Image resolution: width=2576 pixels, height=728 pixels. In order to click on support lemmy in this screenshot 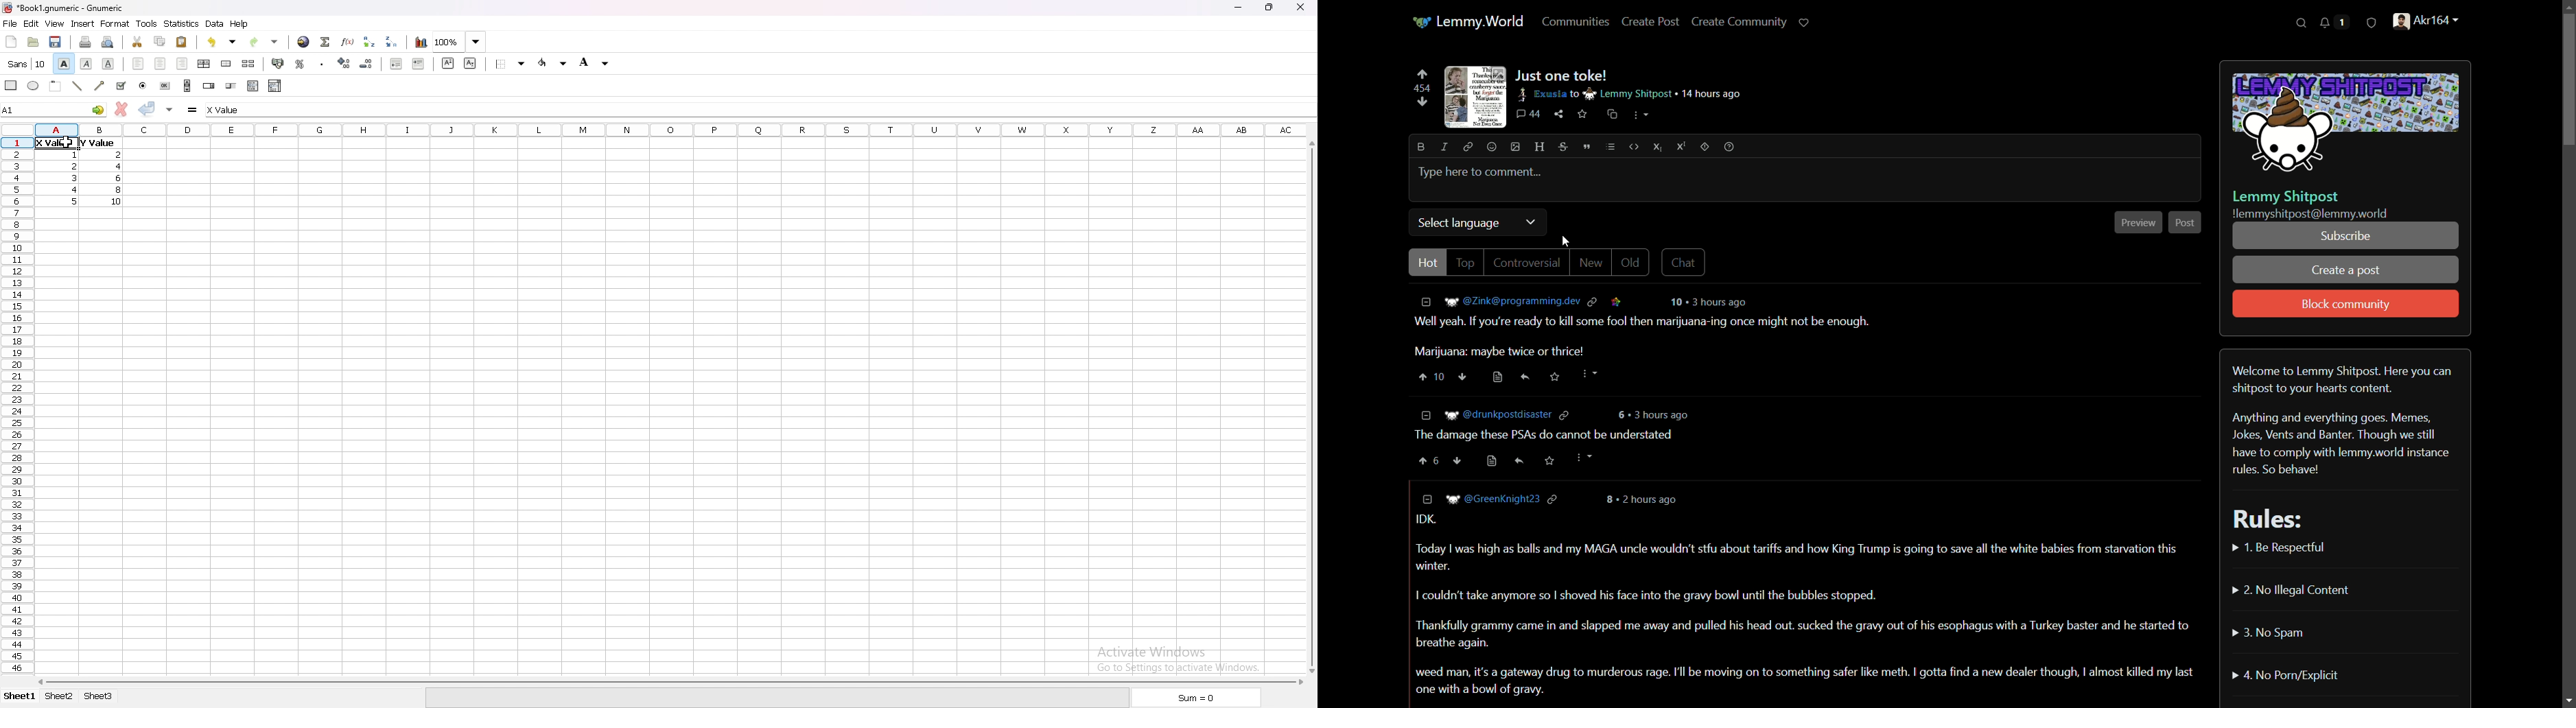, I will do `click(1805, 24)`.